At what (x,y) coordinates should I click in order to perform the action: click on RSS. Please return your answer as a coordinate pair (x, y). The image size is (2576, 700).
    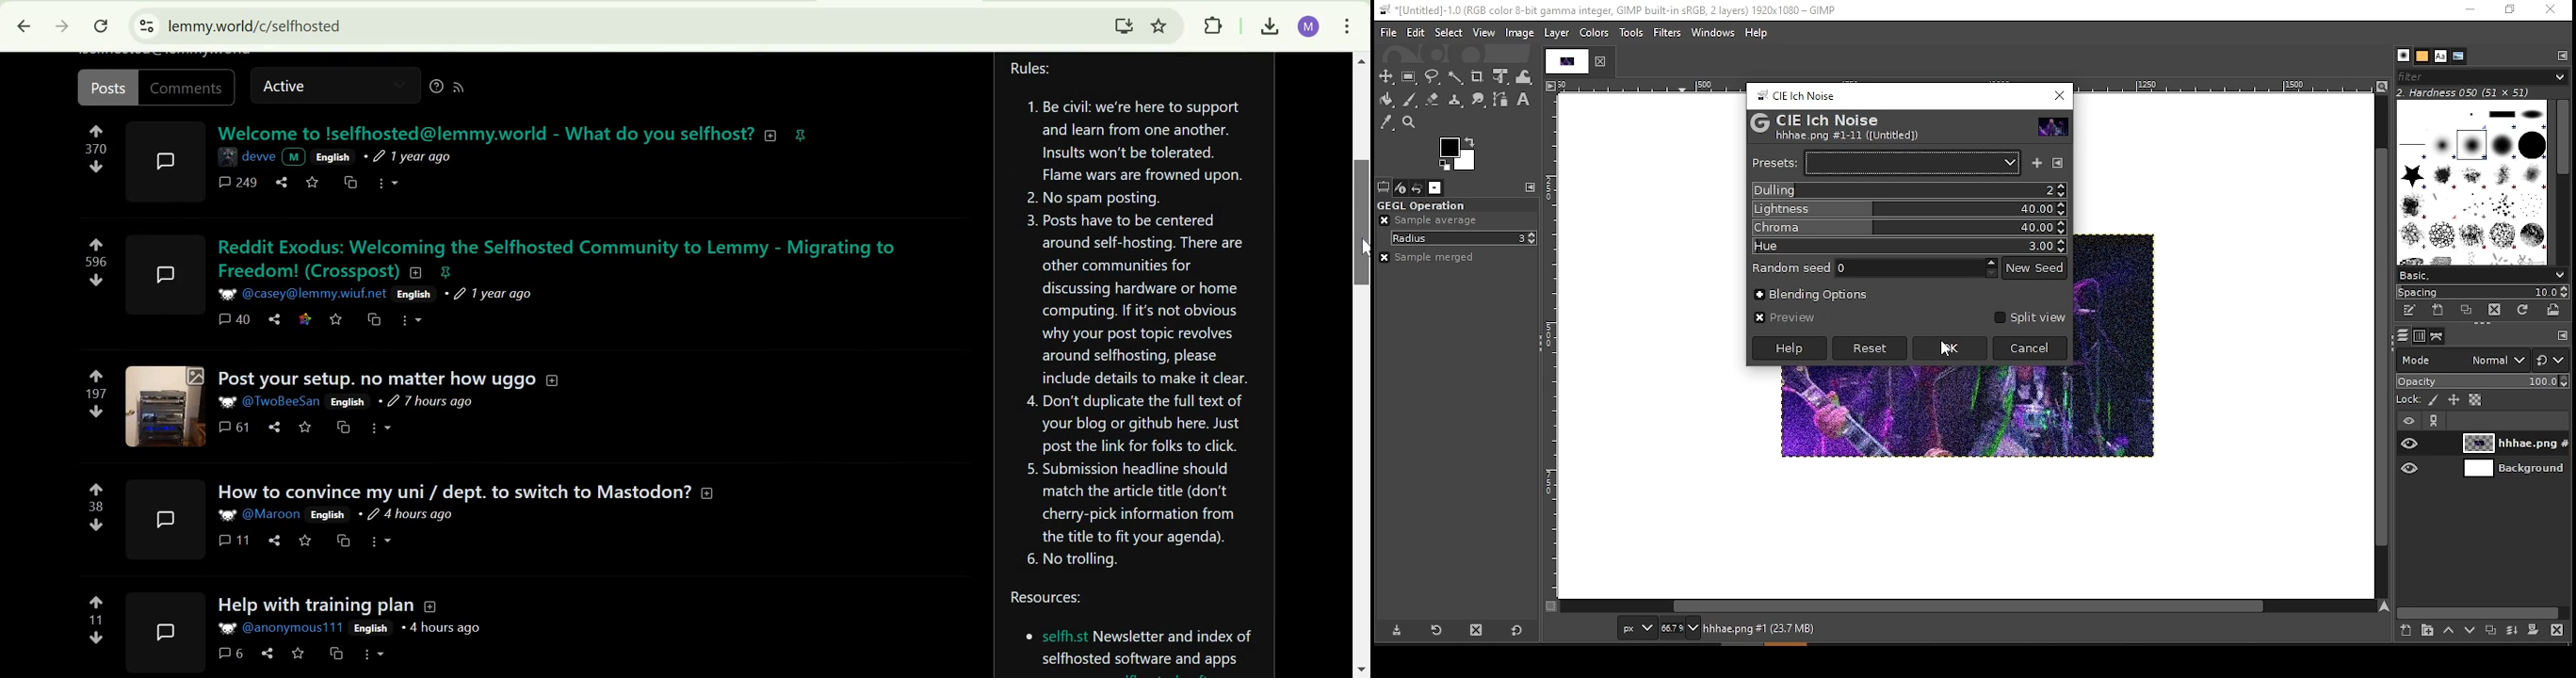
    Looking at the image, I should click on (465, 88).